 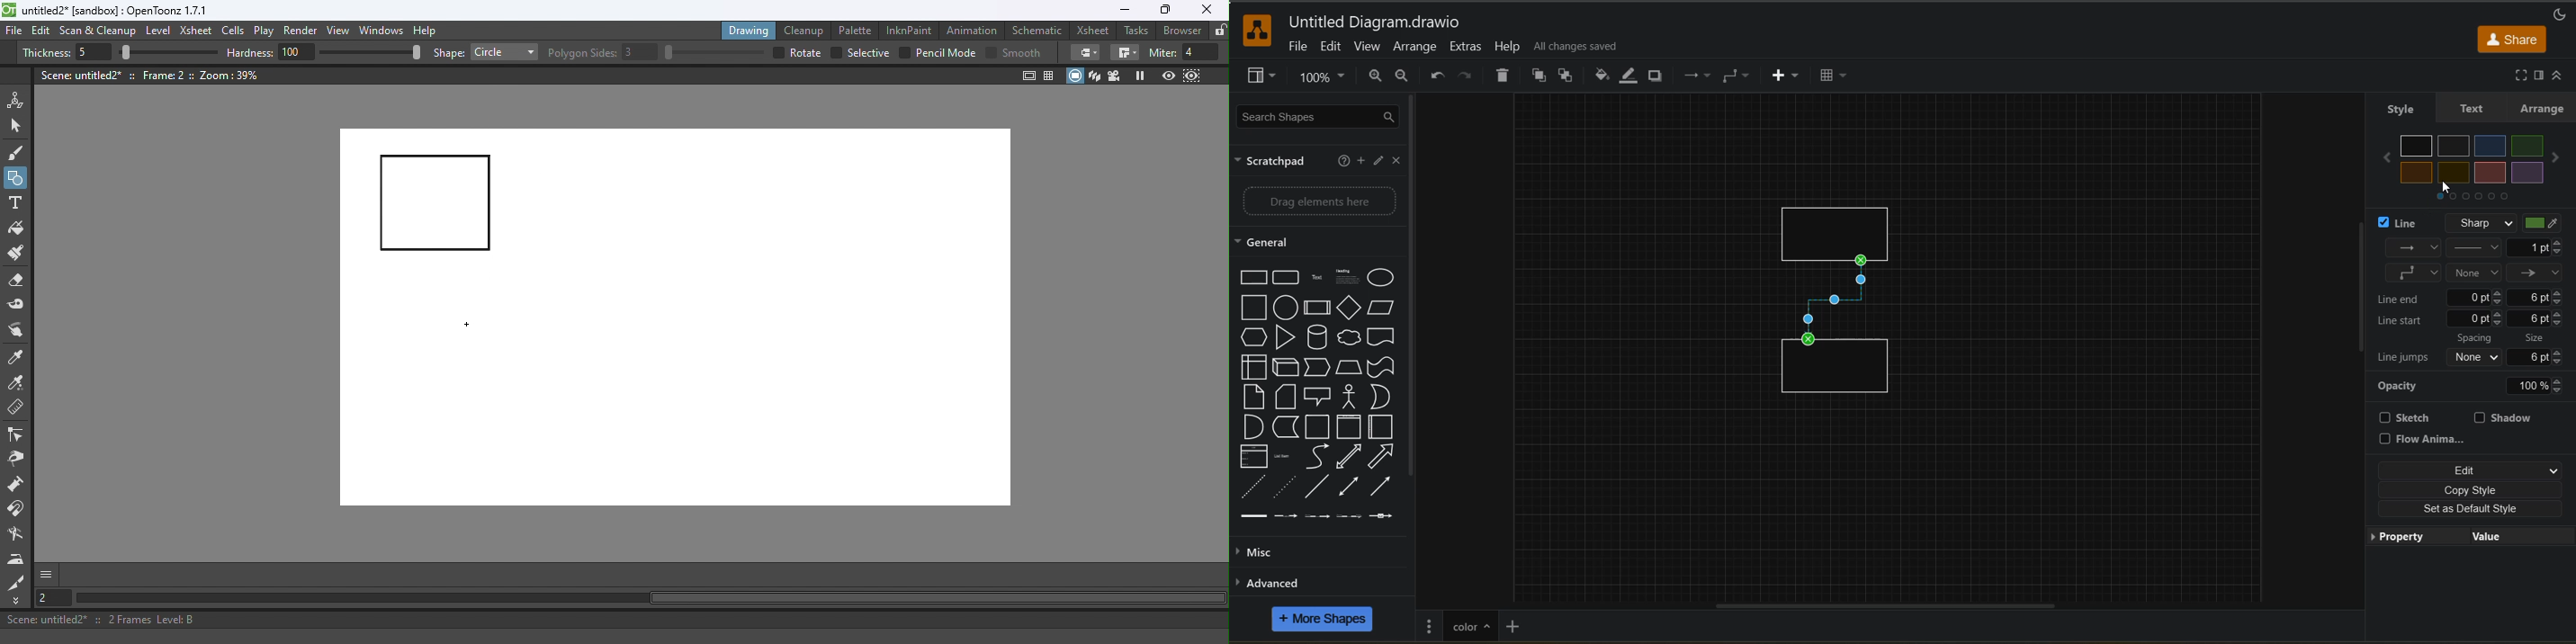 What do you see at coordinates (2559, 159) in the screenshot?
I see `next` at bounding box center [2559, 159].